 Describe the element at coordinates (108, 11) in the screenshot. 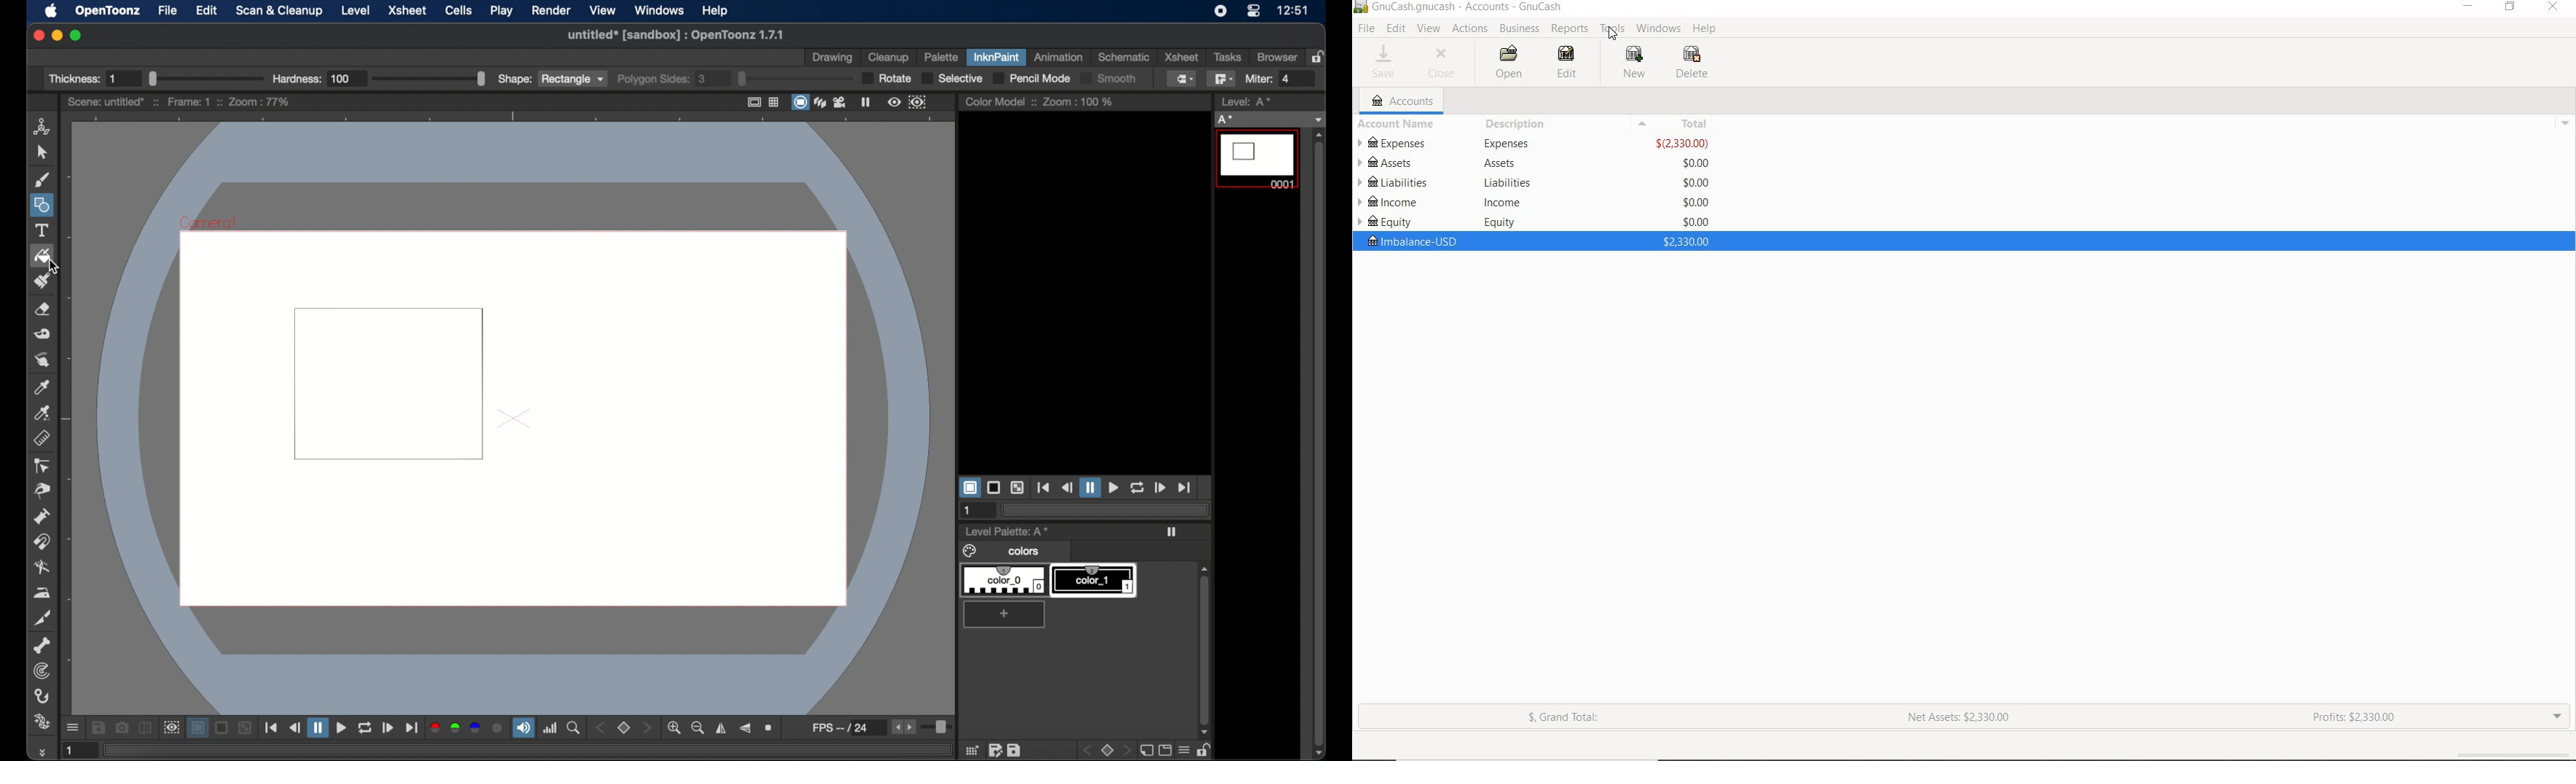

I see `opentoonz` at that location.